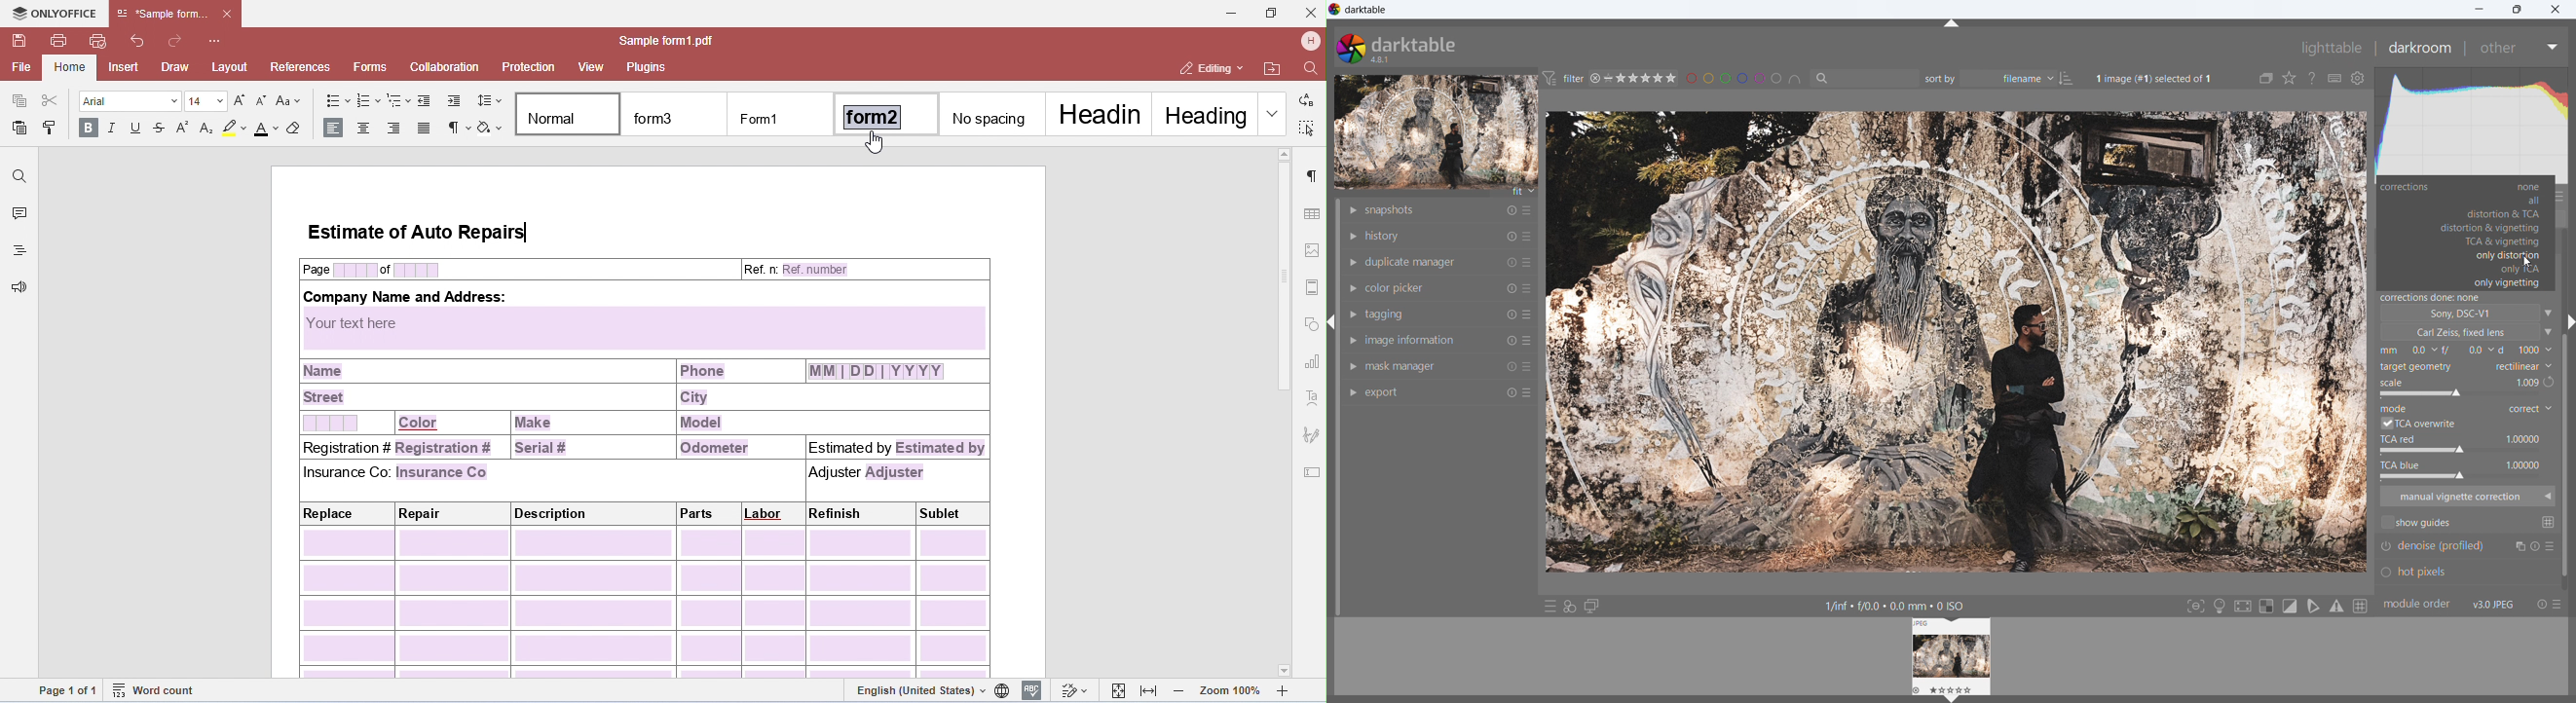 Image resolution: width=2576 pixels, height=728 pixels. I want to click on lens type, so click(2468, 332).